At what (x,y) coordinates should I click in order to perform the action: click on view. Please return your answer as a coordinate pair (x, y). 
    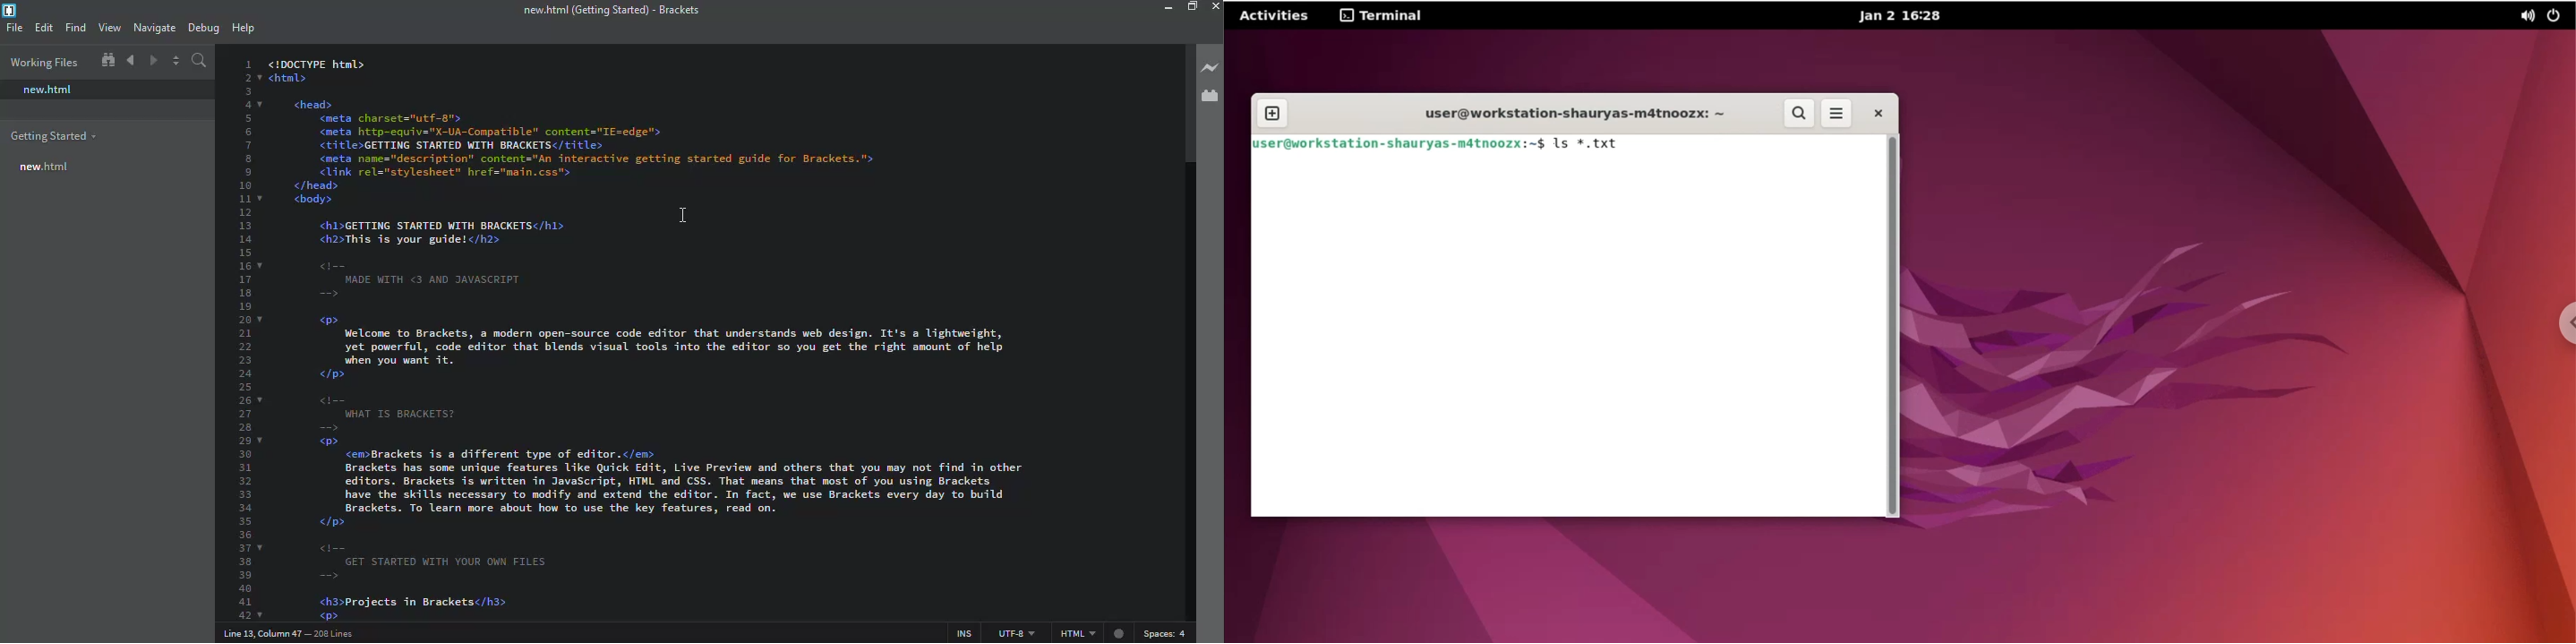
    Looking at the image, I should click on (109, 28).